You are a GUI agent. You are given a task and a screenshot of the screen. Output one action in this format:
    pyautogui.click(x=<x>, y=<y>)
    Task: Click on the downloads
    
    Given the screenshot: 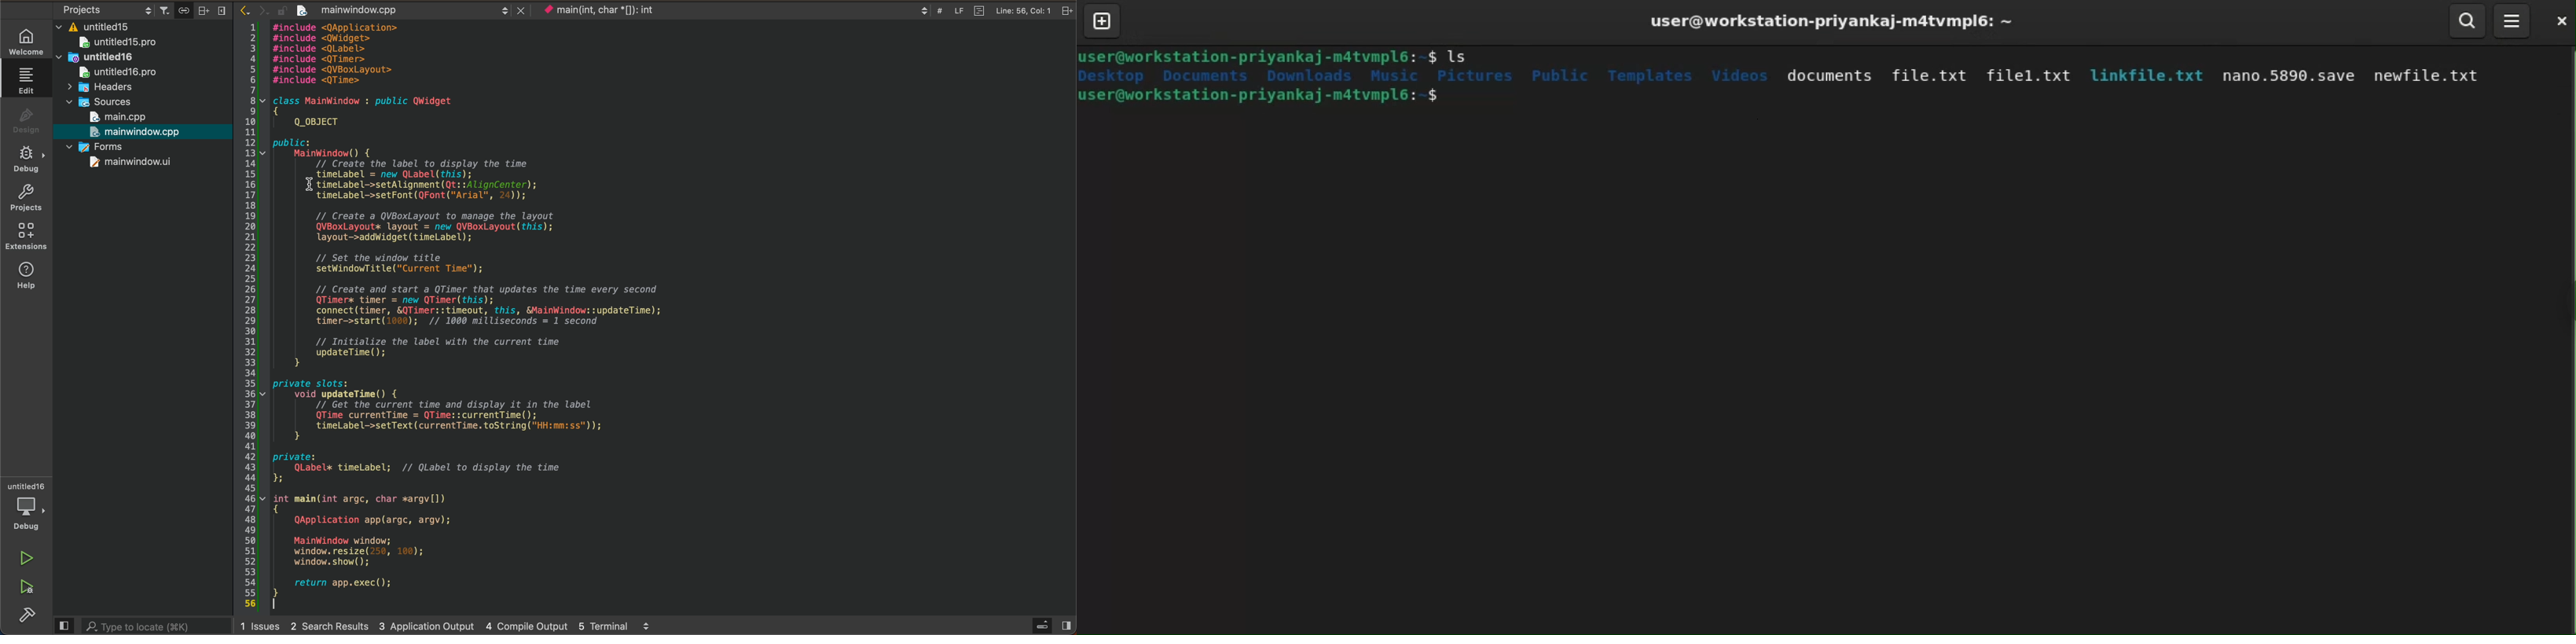 What is the action you would take?
    pyautogui.click(x=1313, y=75)
    